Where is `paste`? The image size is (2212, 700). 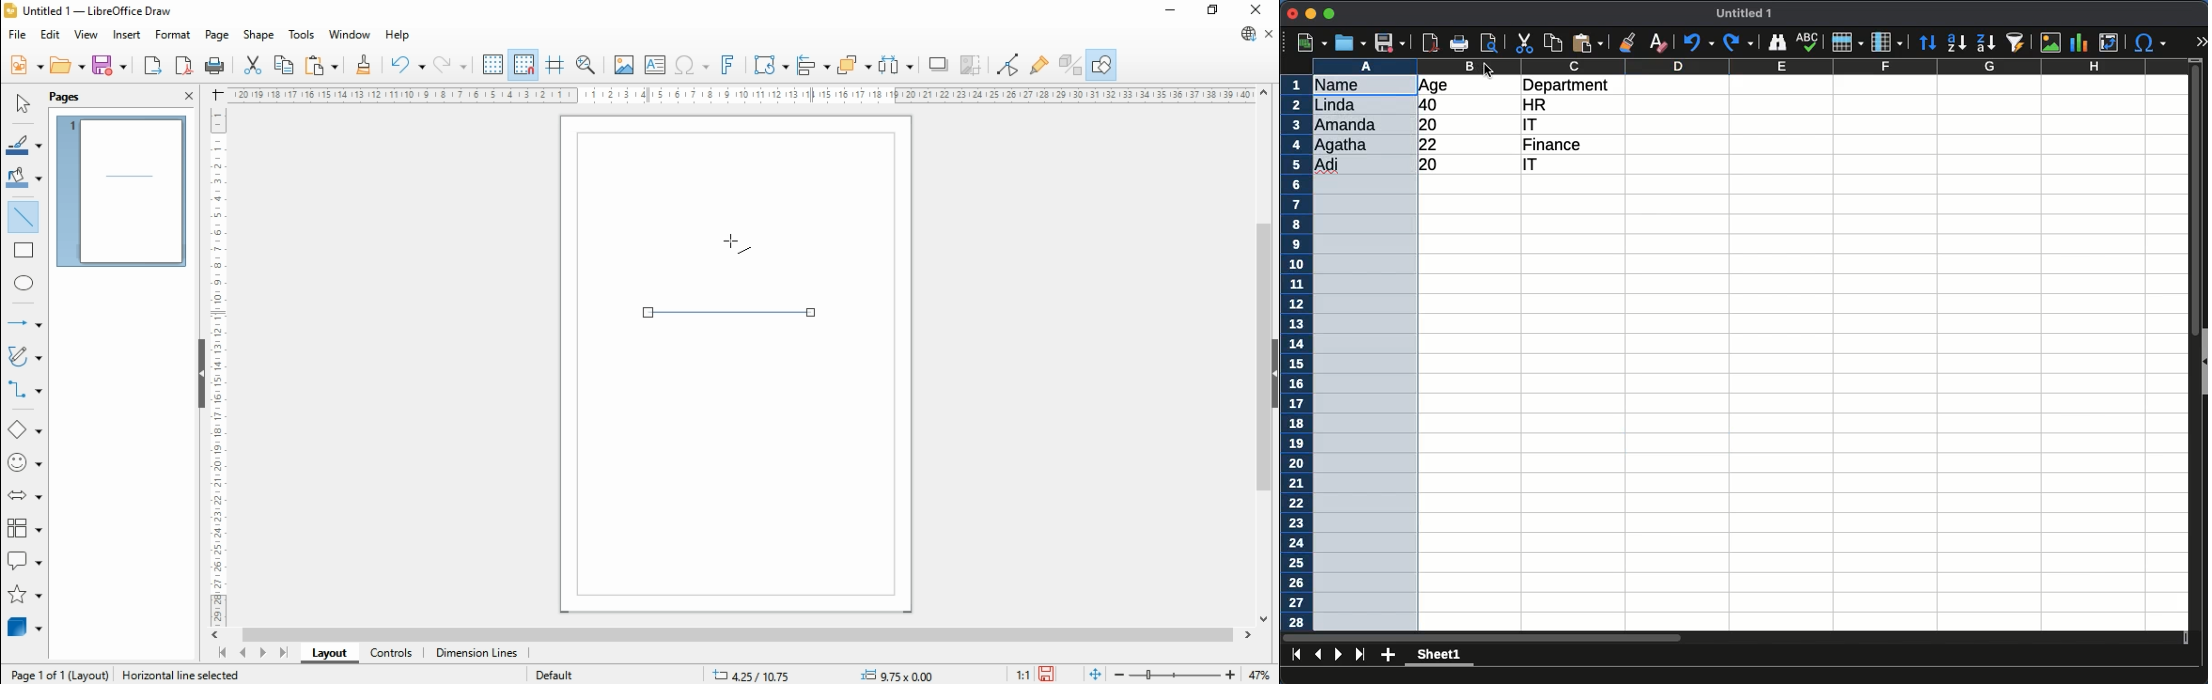 paste is located at coordinates (322, 64).